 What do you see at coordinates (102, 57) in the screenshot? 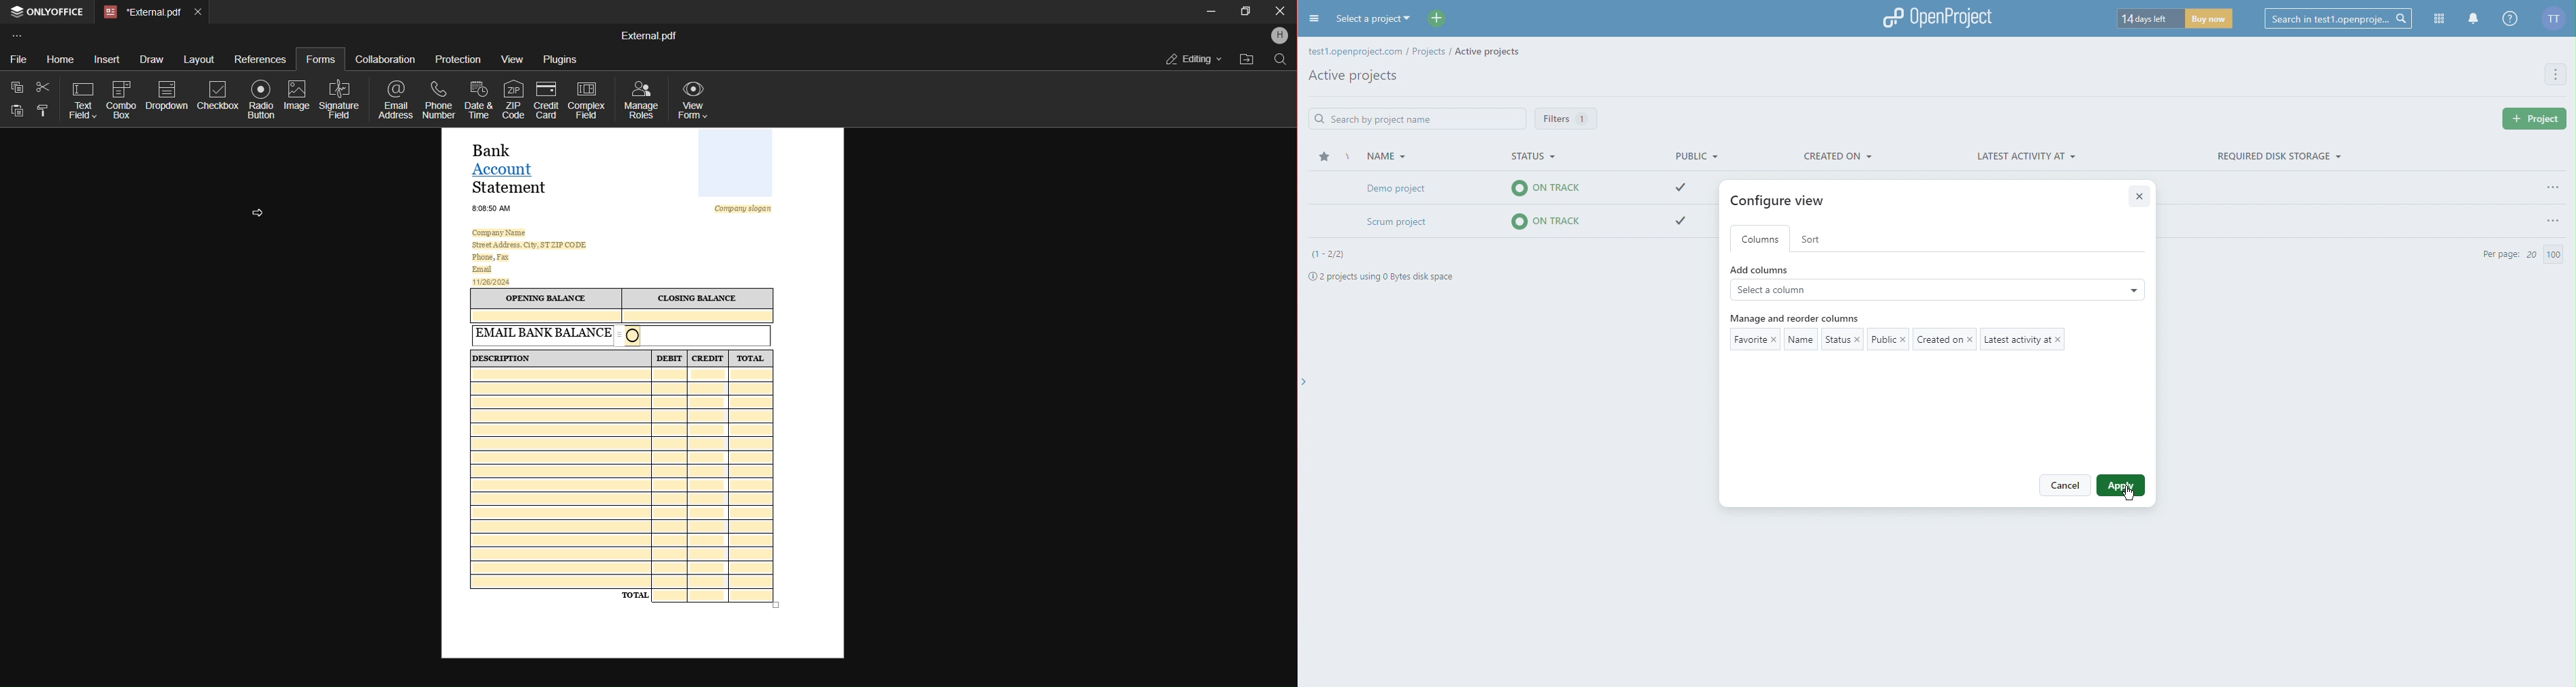
I see `insert` at bounding box center [102, 57].